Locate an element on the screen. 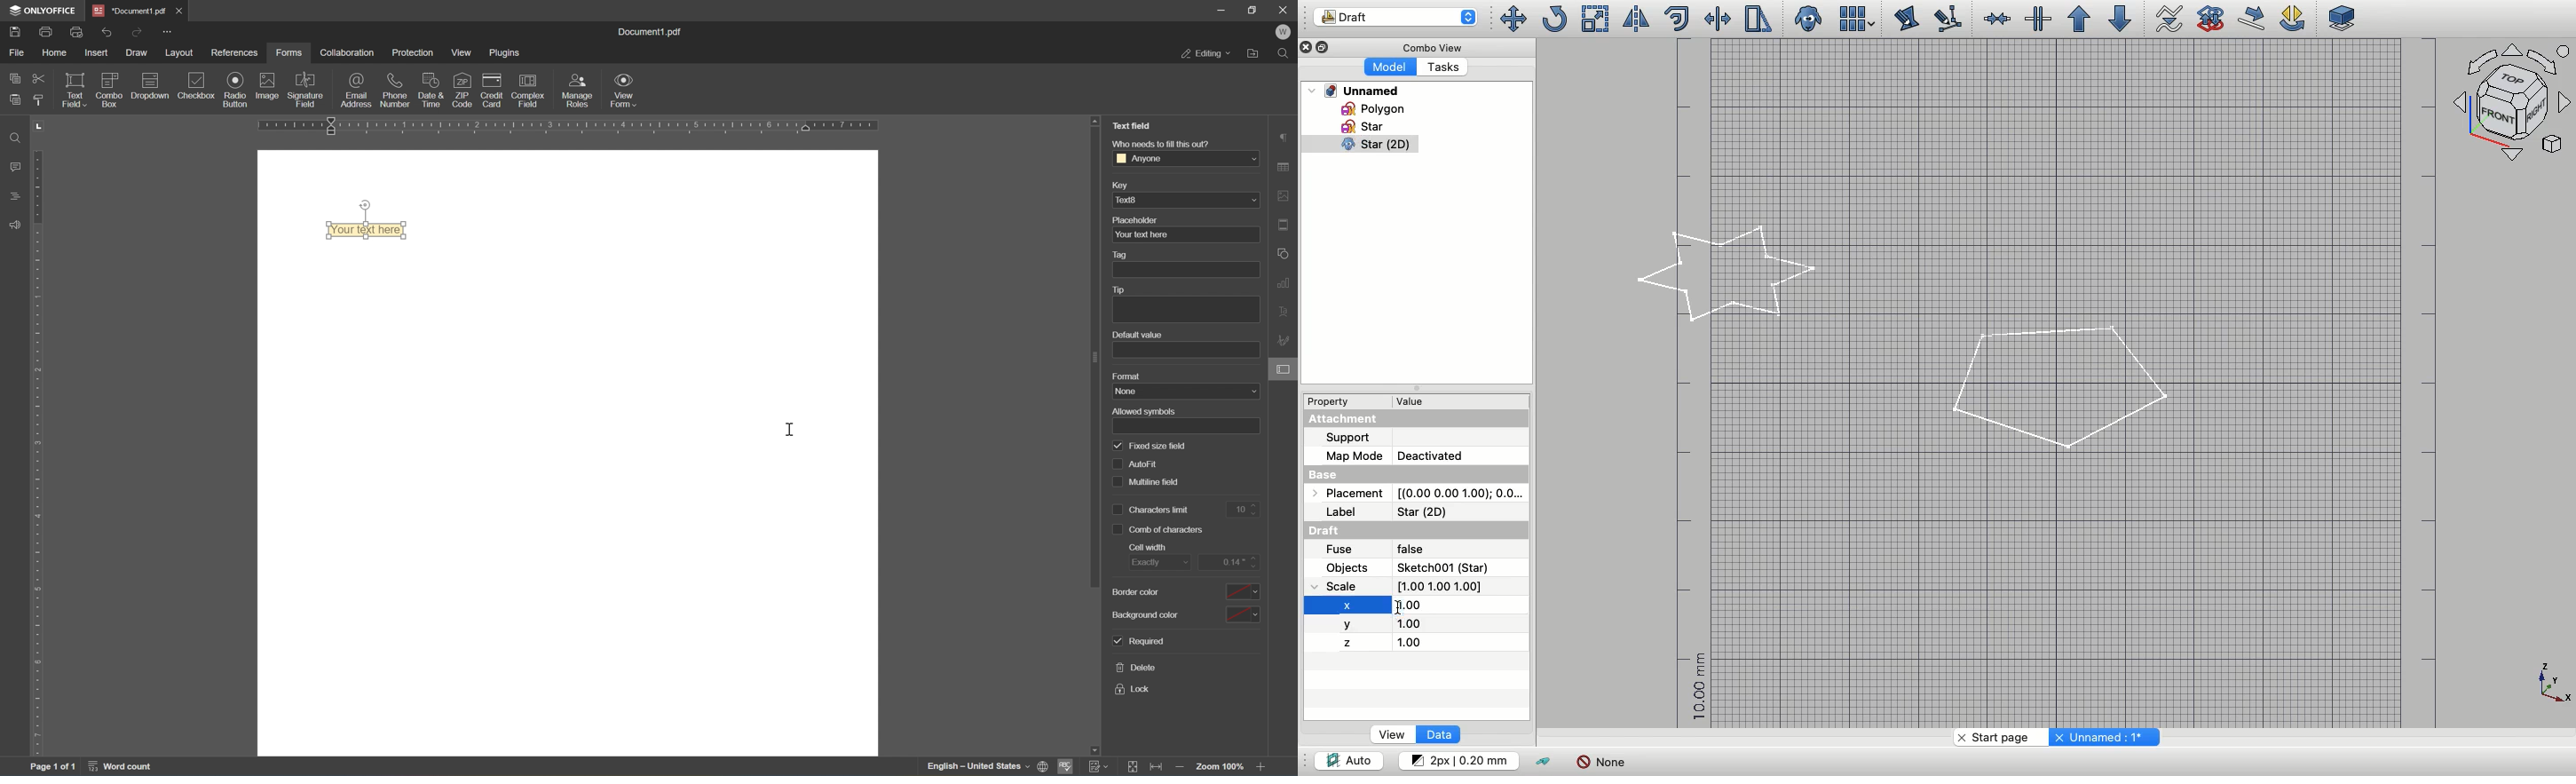  Star (2D) is located at coordinates (1425, 512).